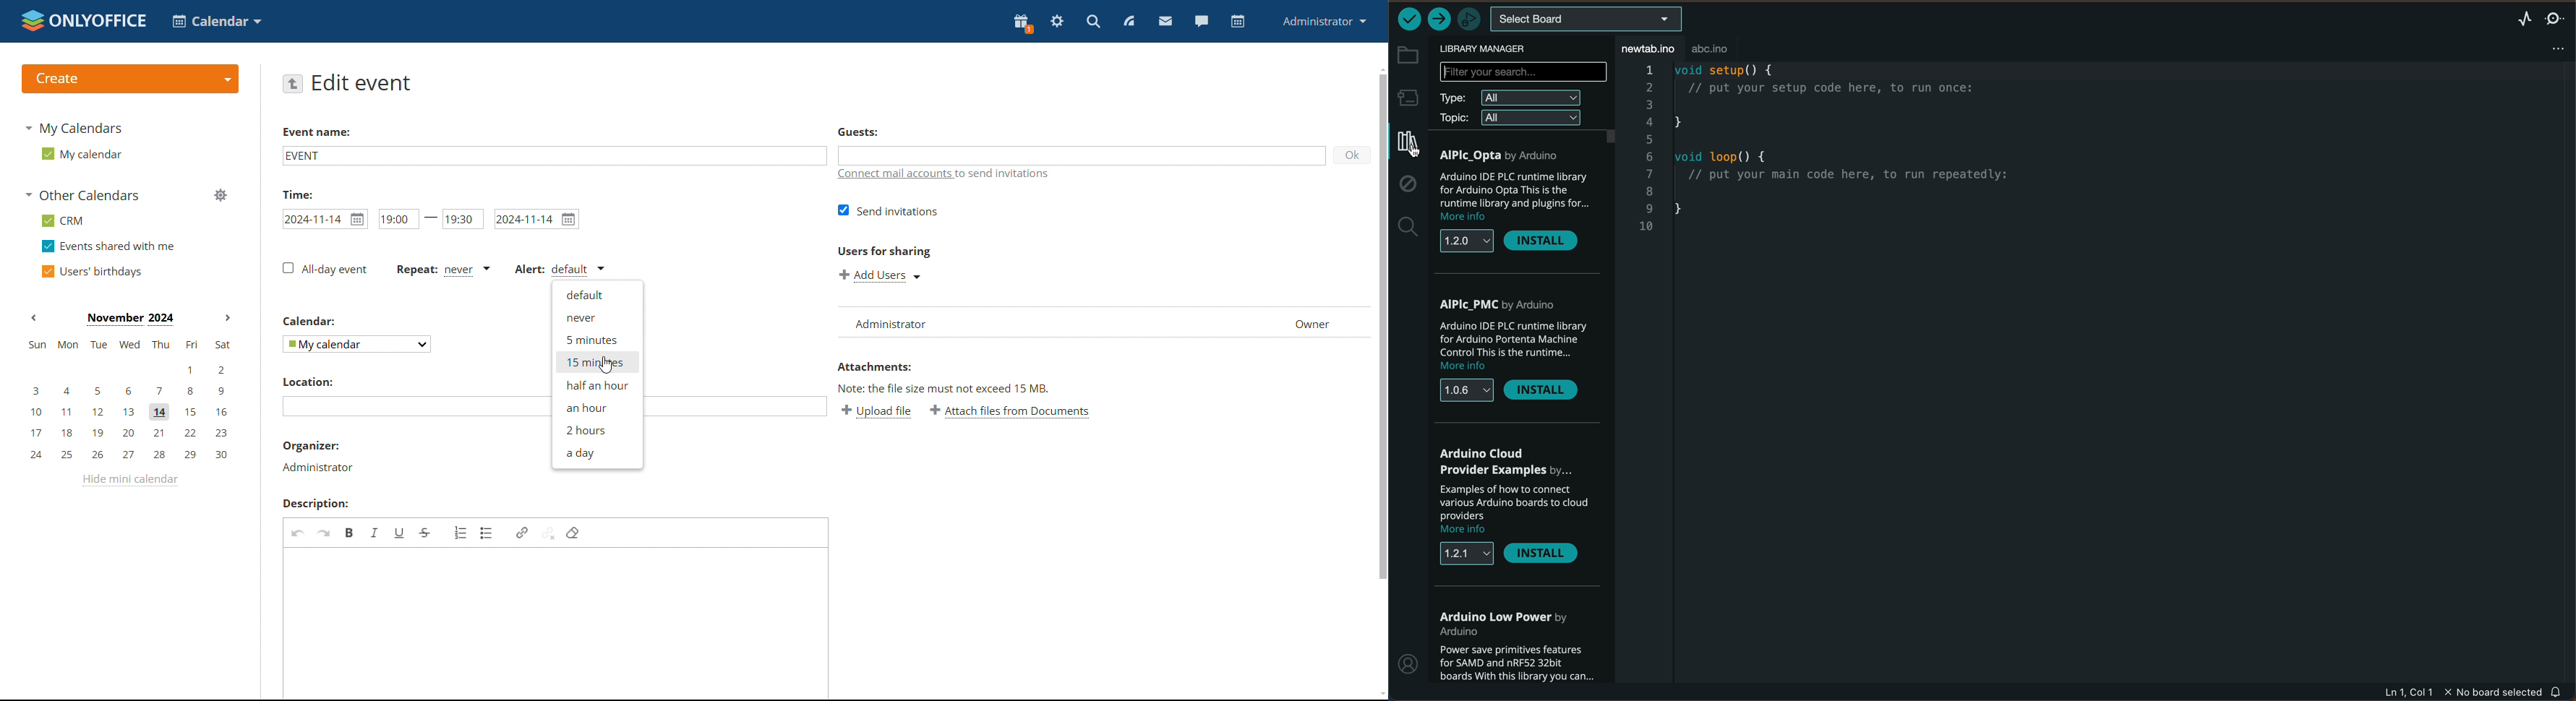 This screenshot has height=728, width=2576. Describe the element at coordinates (129, 480) in the screenshot. I see `hide mini calendar` at that location.